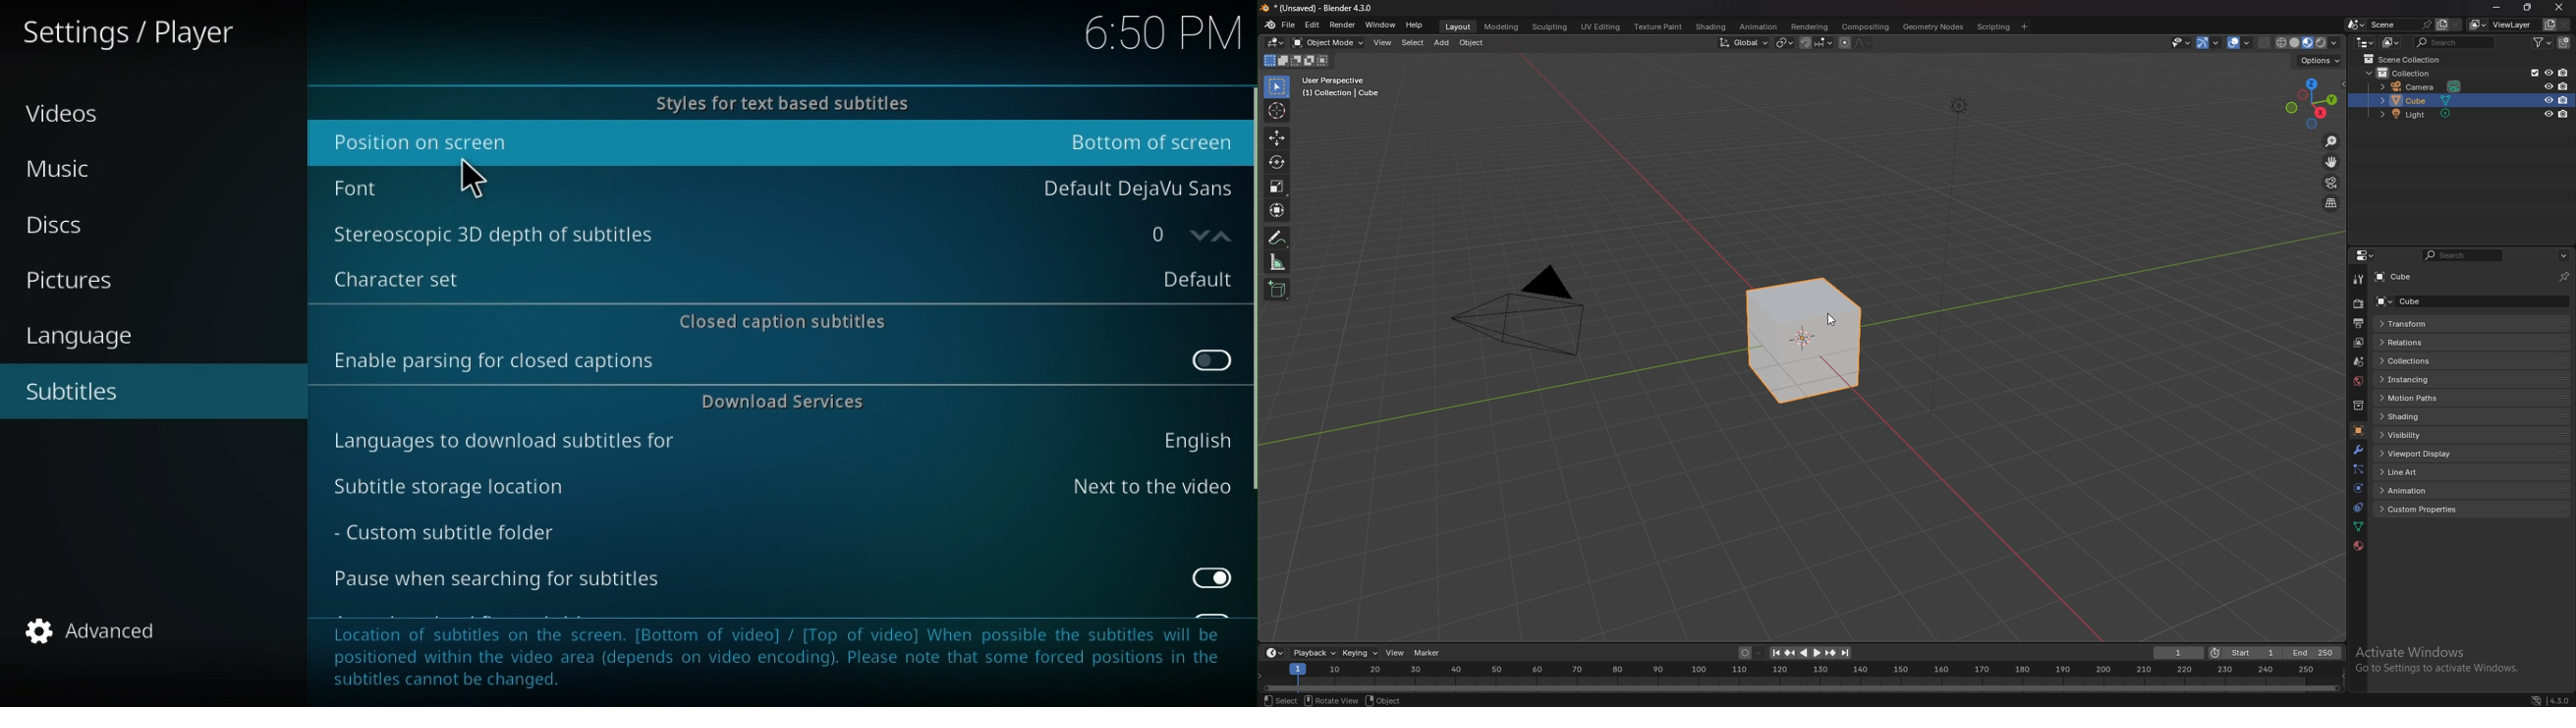 The image size is (2576, 728). I want to click on geometry nodes, so click(1933, 26).